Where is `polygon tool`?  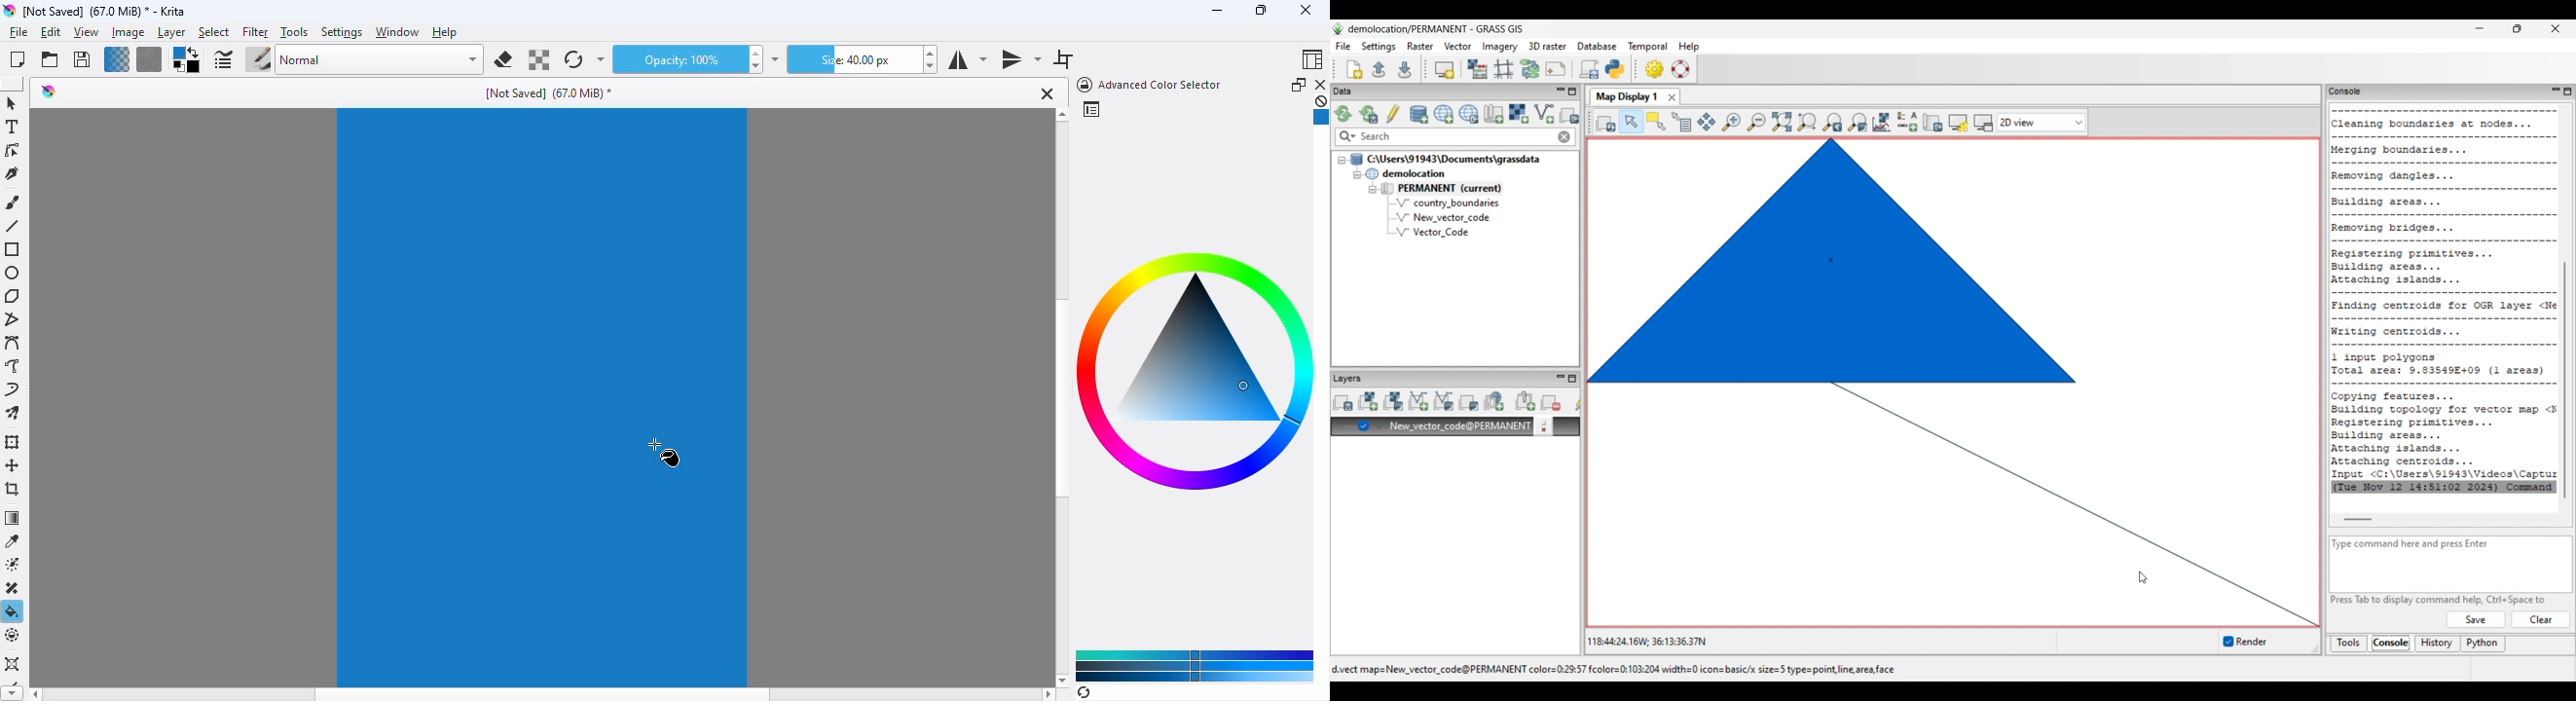 polygon tool is located at coordinates (12, 296).